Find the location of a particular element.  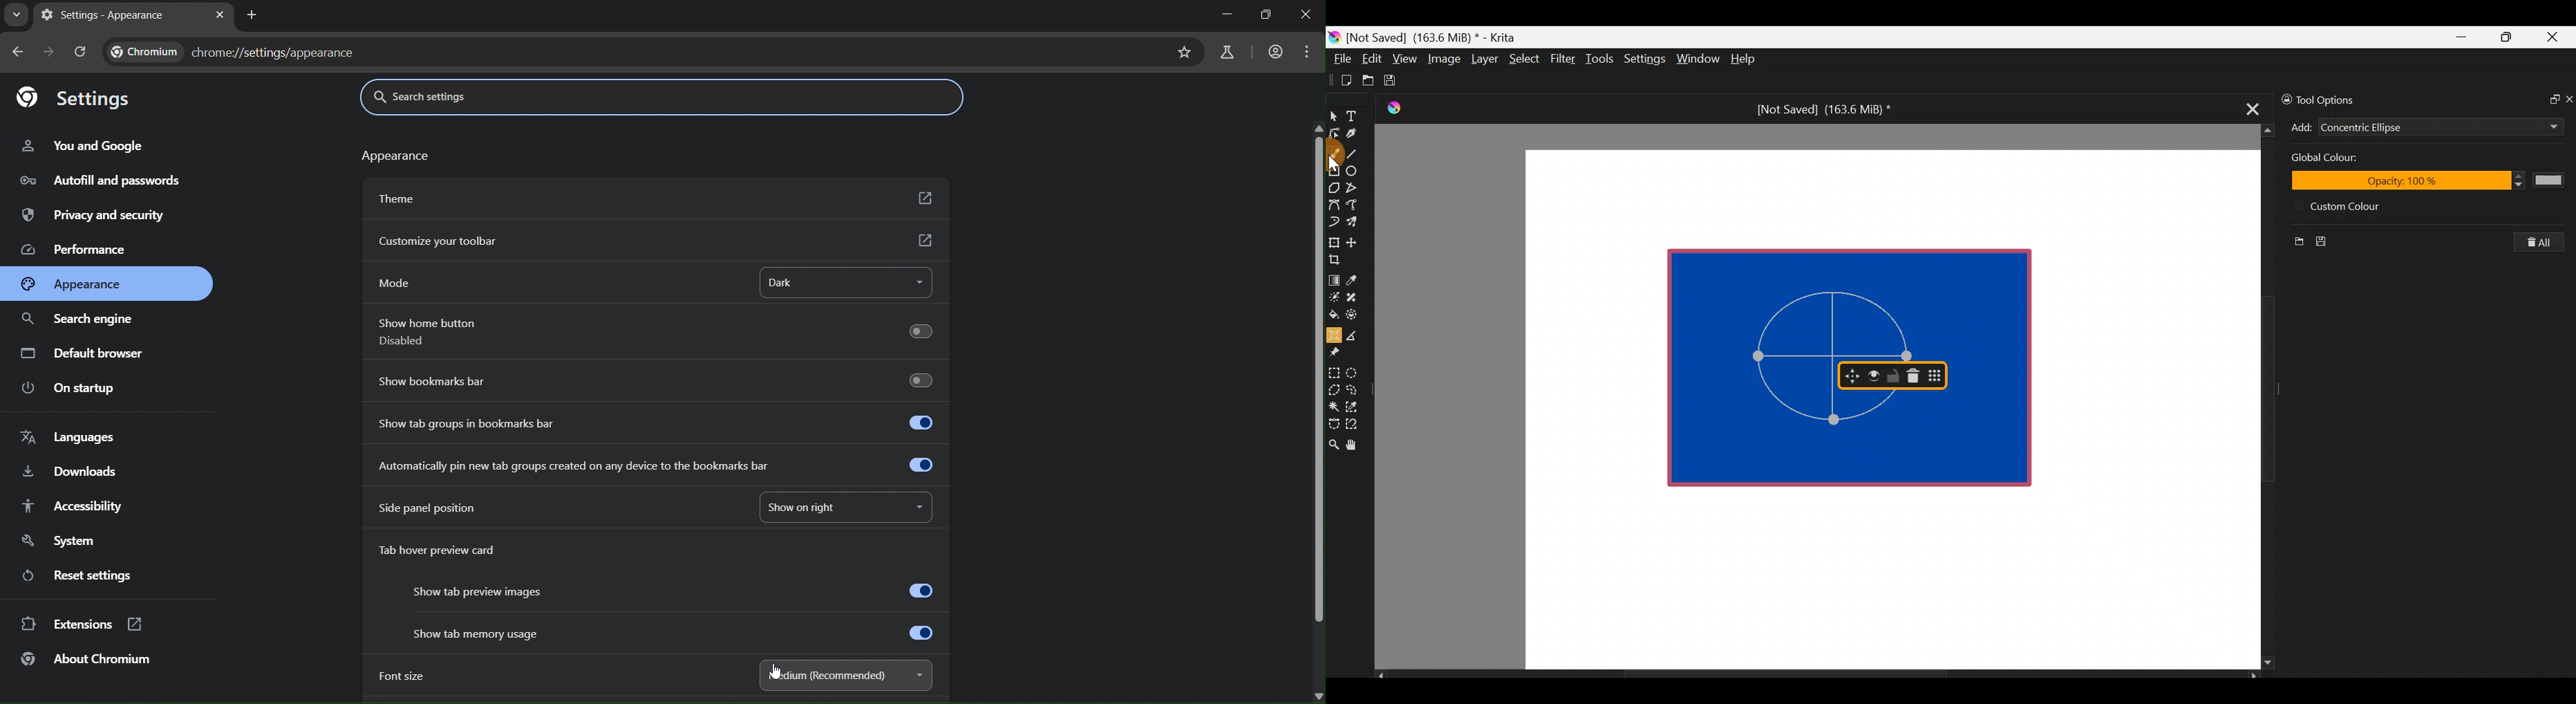

appearance is located at coordinates (84, 284).